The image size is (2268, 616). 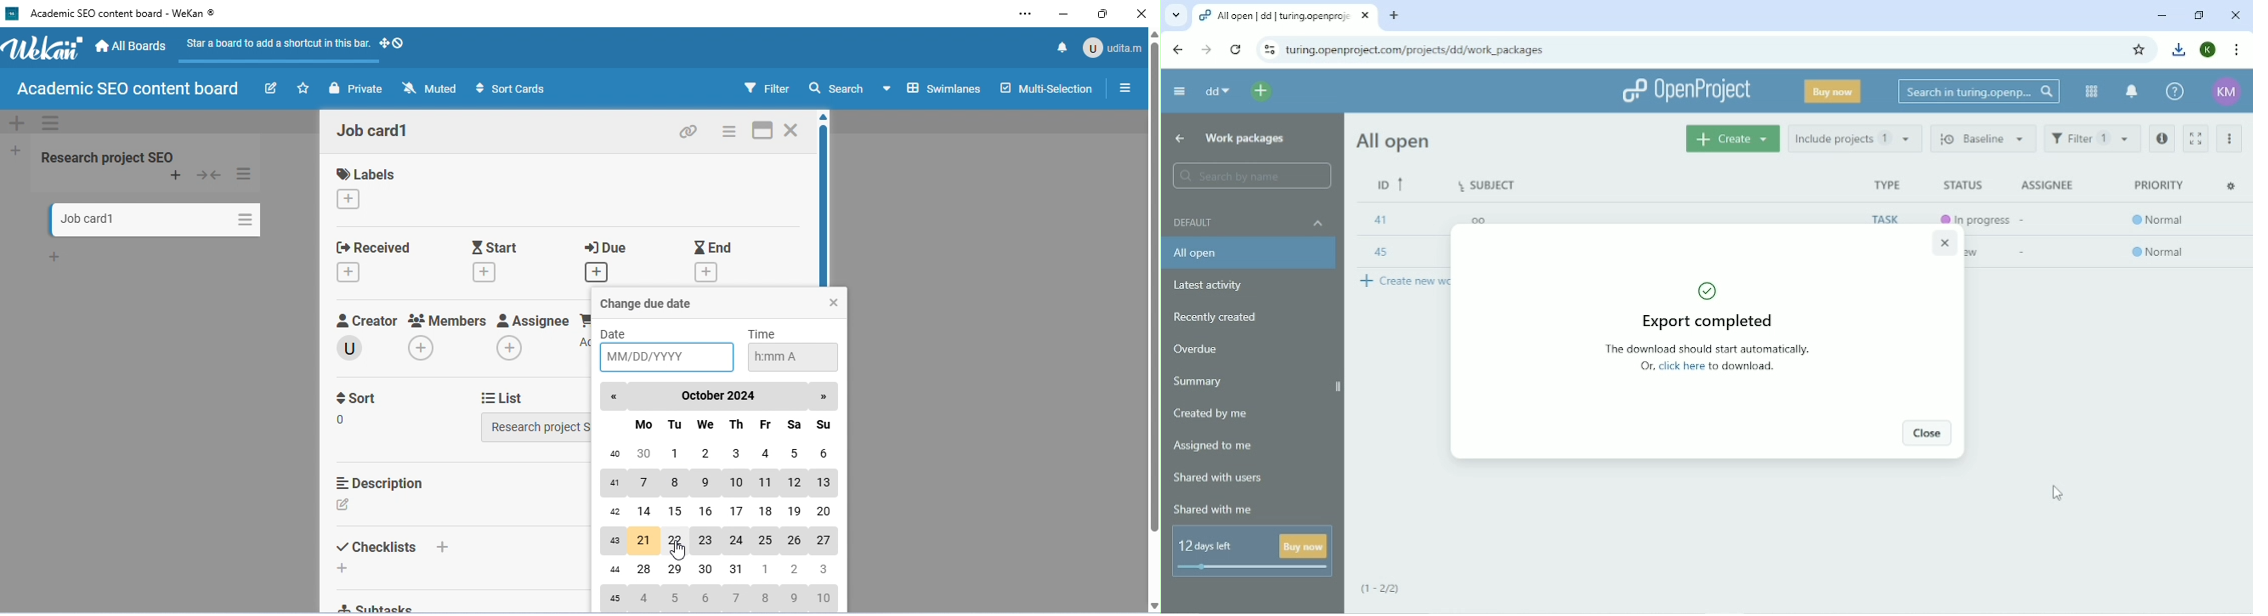 I want to click on All open, so click(x=1249, y=253).